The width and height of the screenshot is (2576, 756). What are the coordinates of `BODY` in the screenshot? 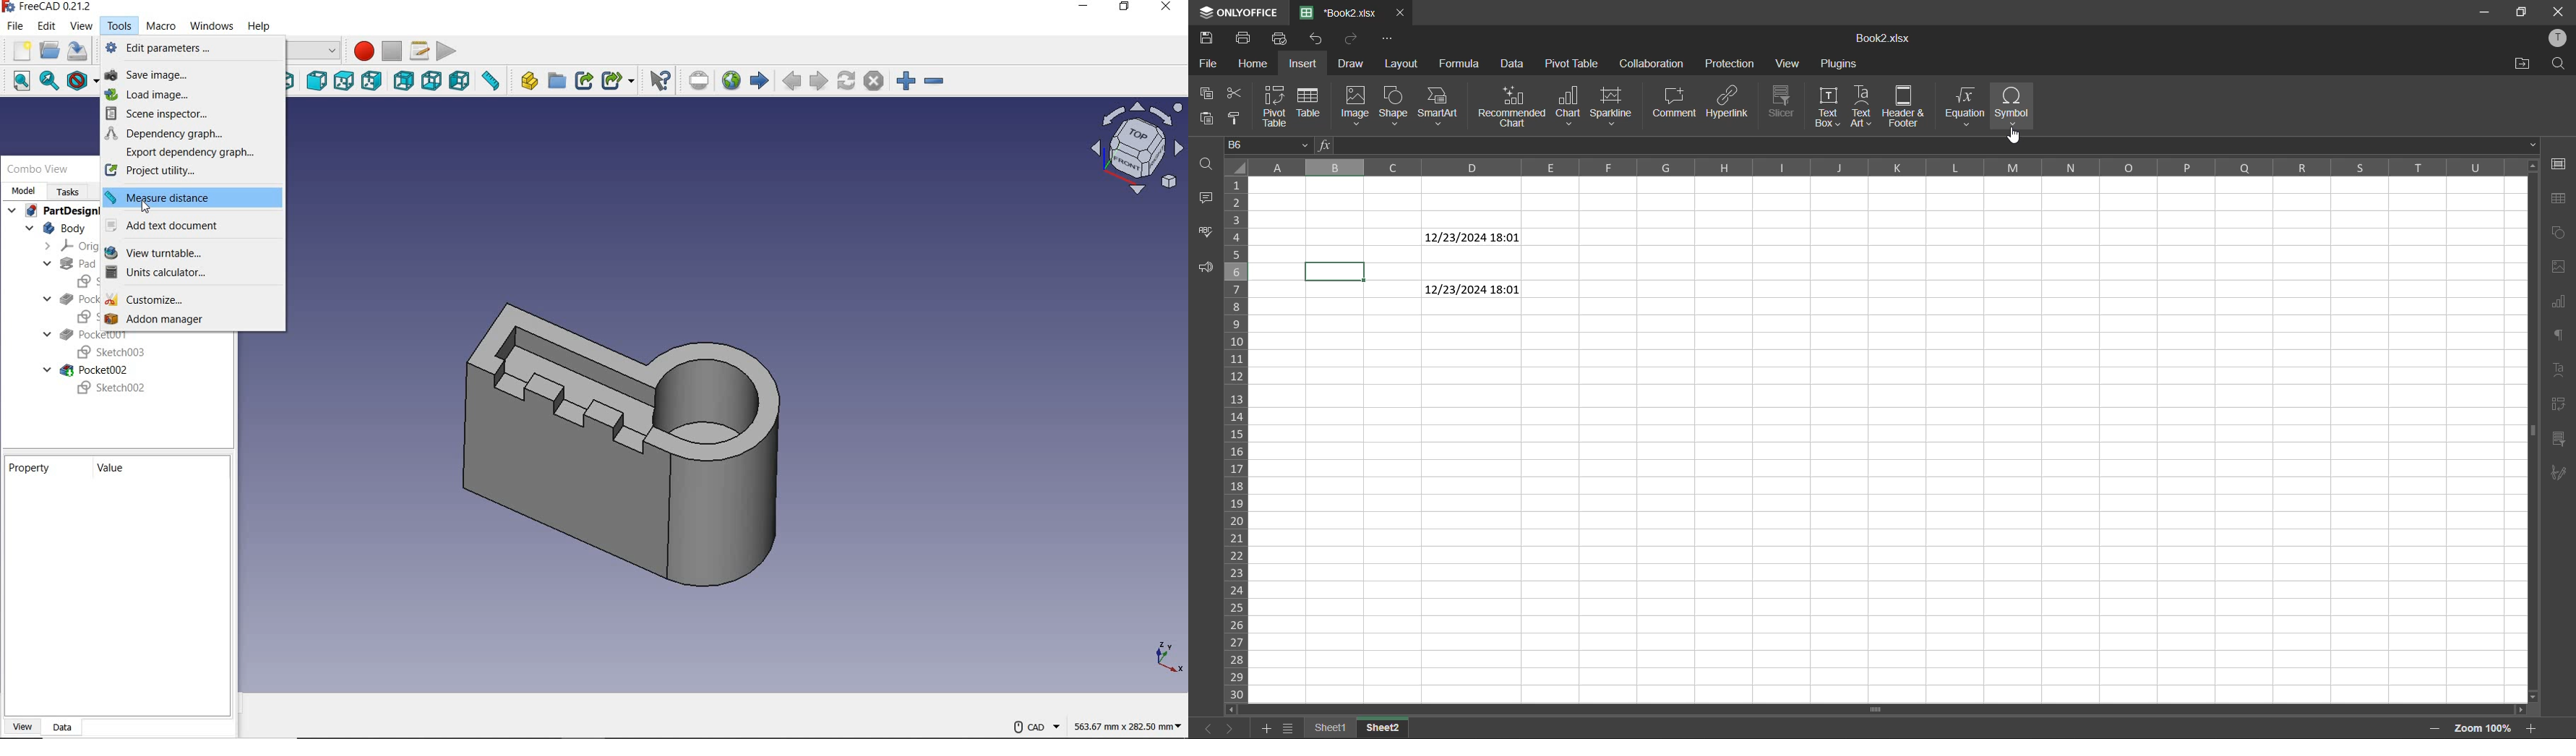 It's located at (54, 229).